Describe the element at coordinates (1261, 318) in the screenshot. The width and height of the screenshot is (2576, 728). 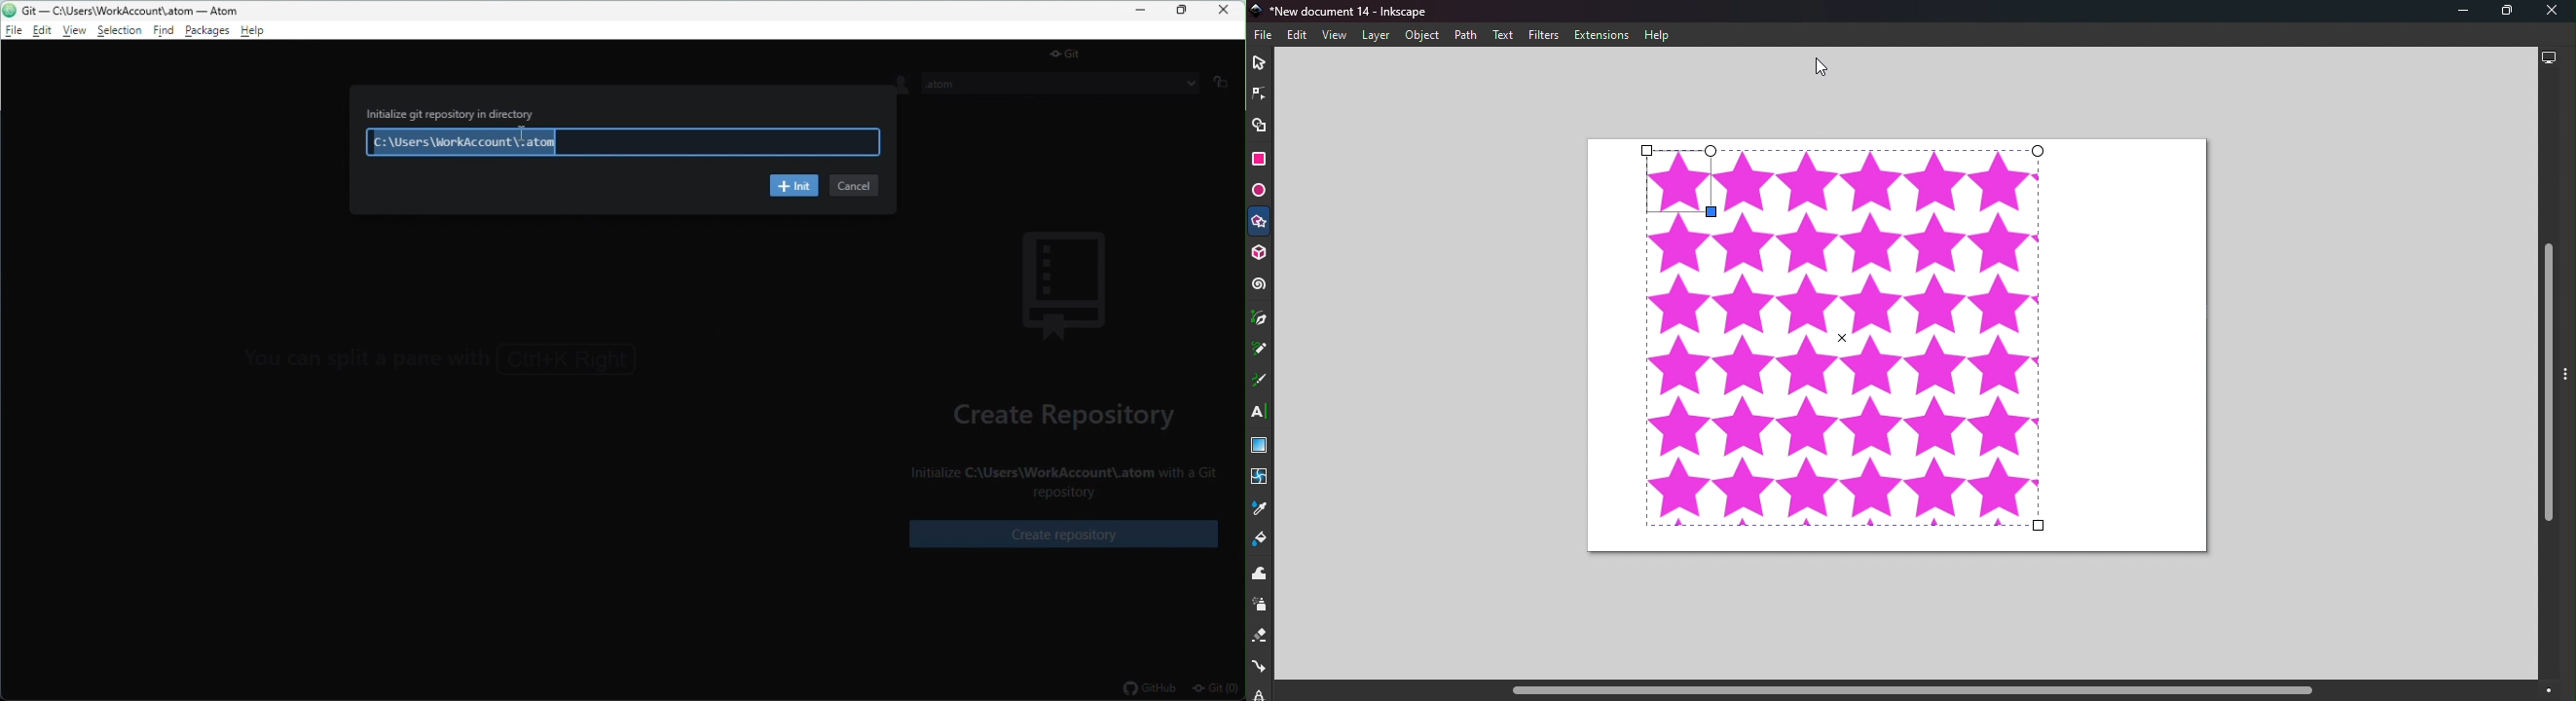
I see `Pen tool` at that location.